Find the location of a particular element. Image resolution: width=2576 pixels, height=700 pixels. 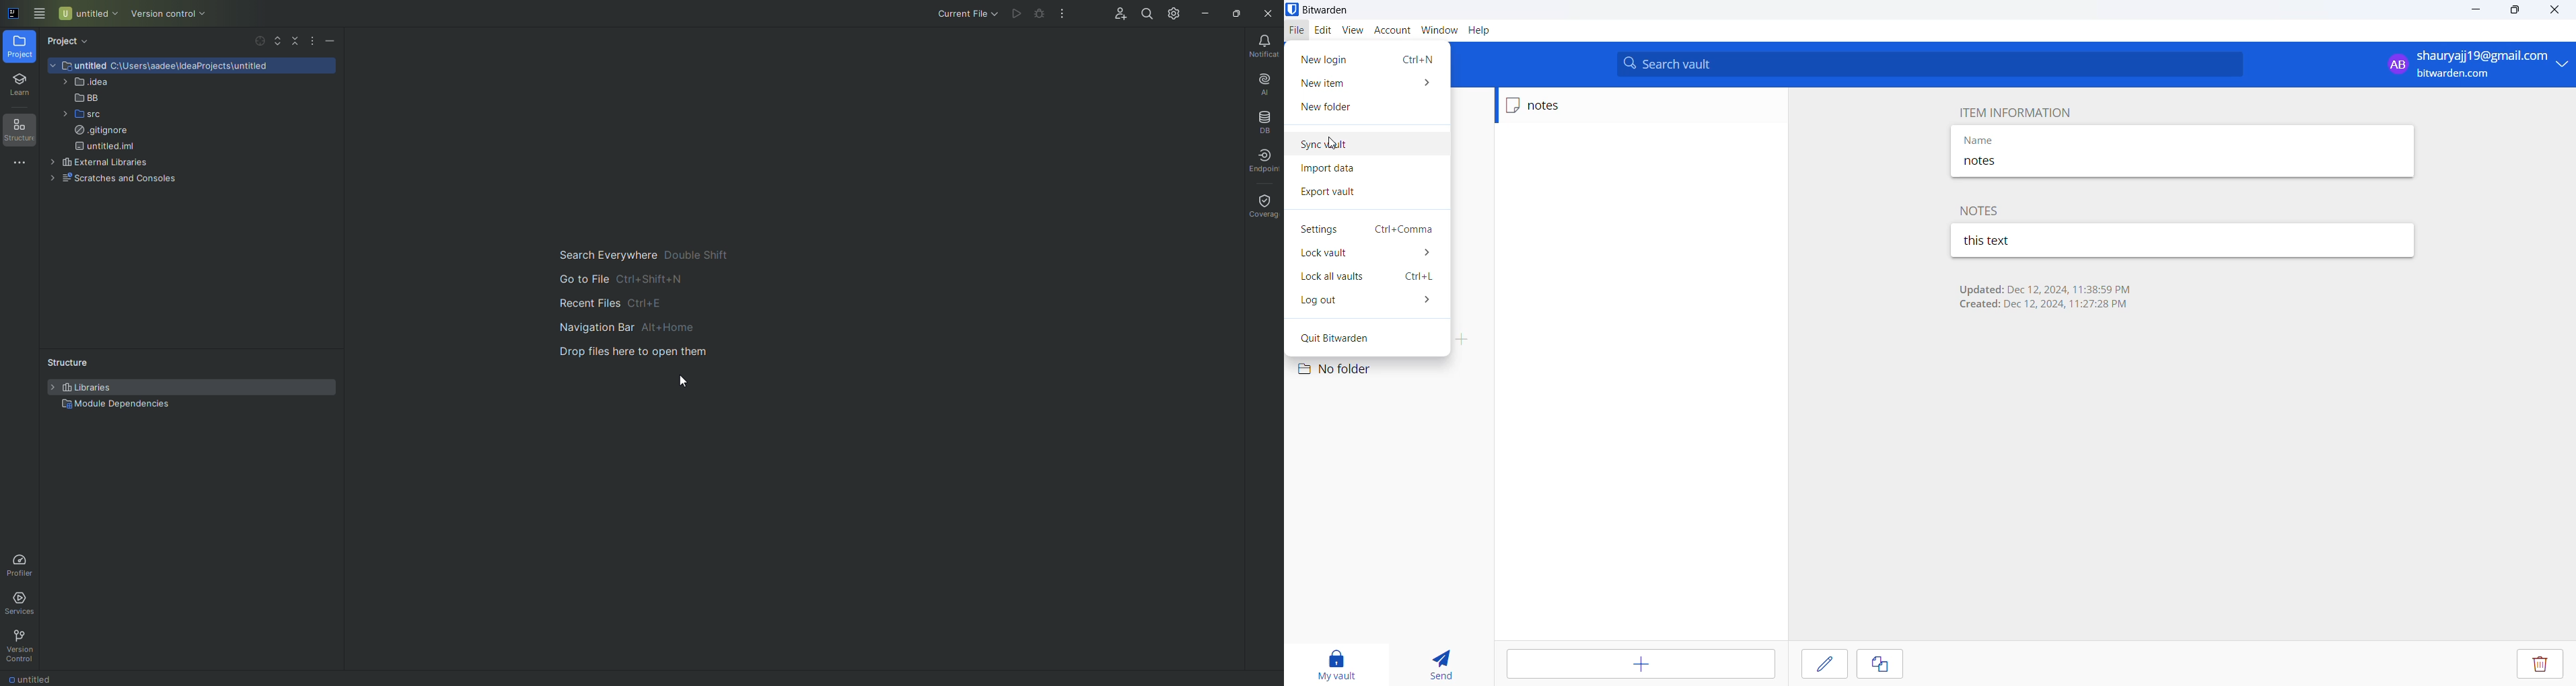

Expand is located at coordinates (277, 40).